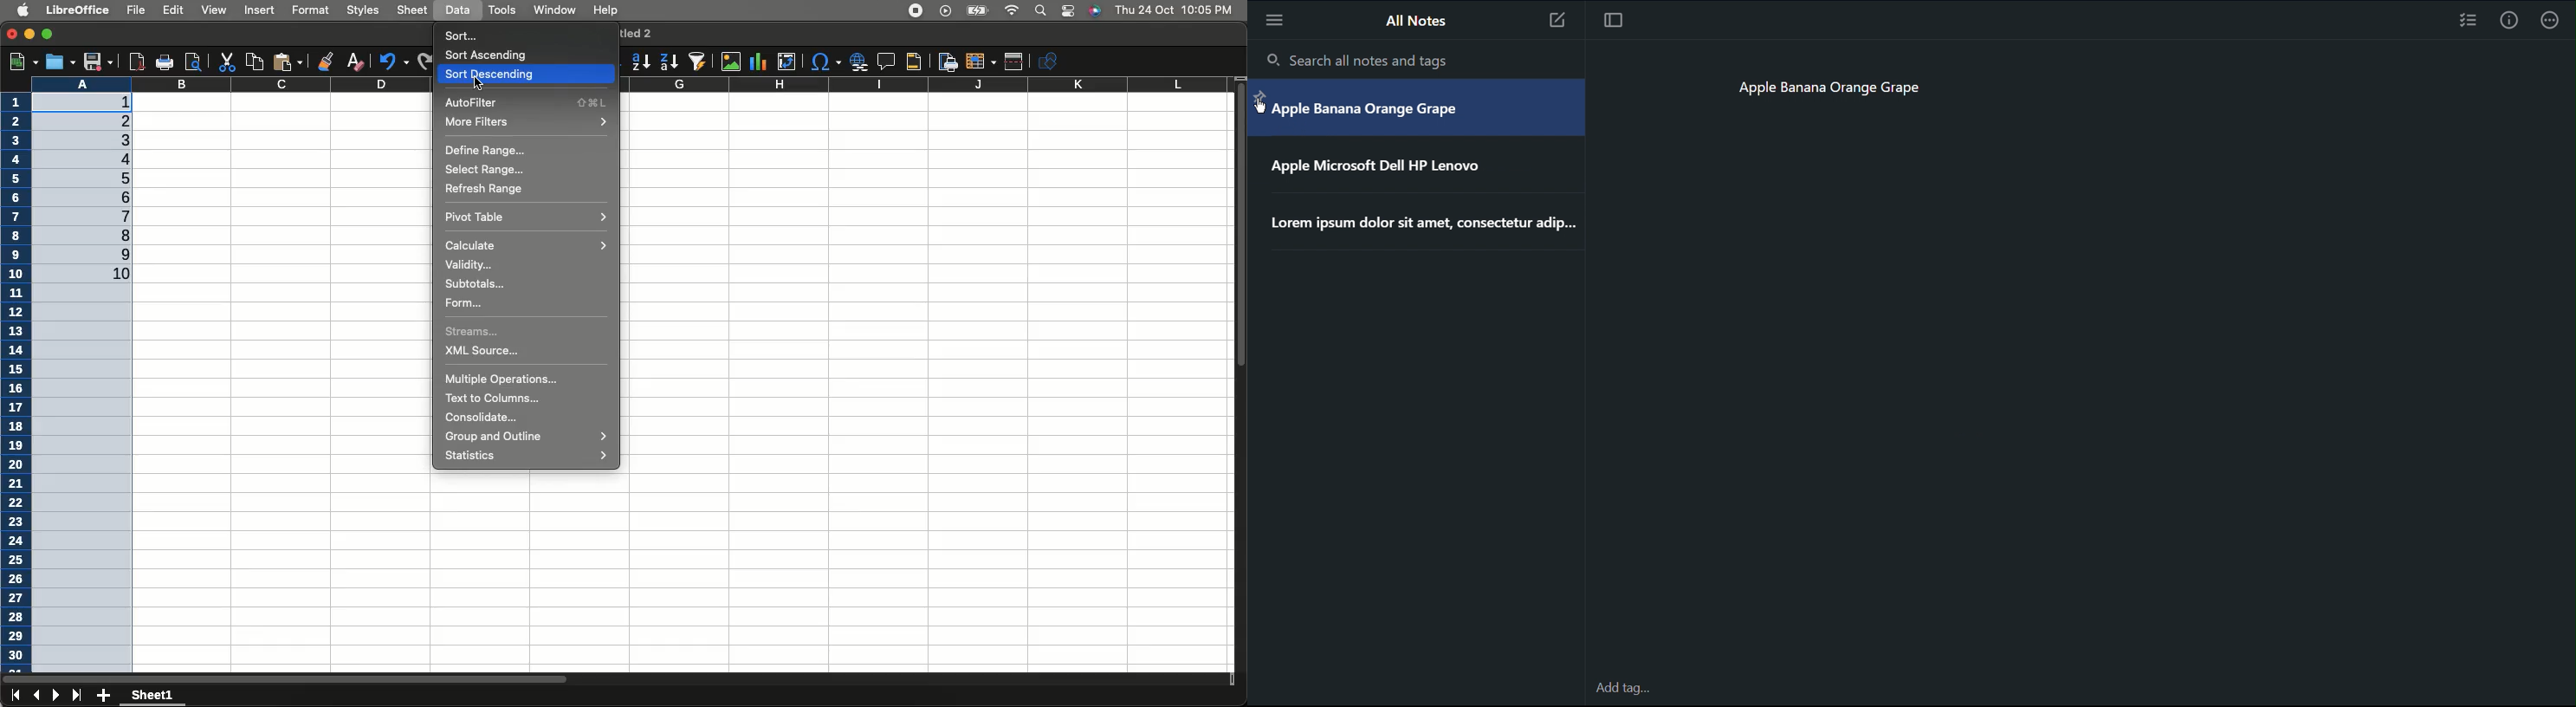  I want to click on Notification bar, so click(1067, 12).